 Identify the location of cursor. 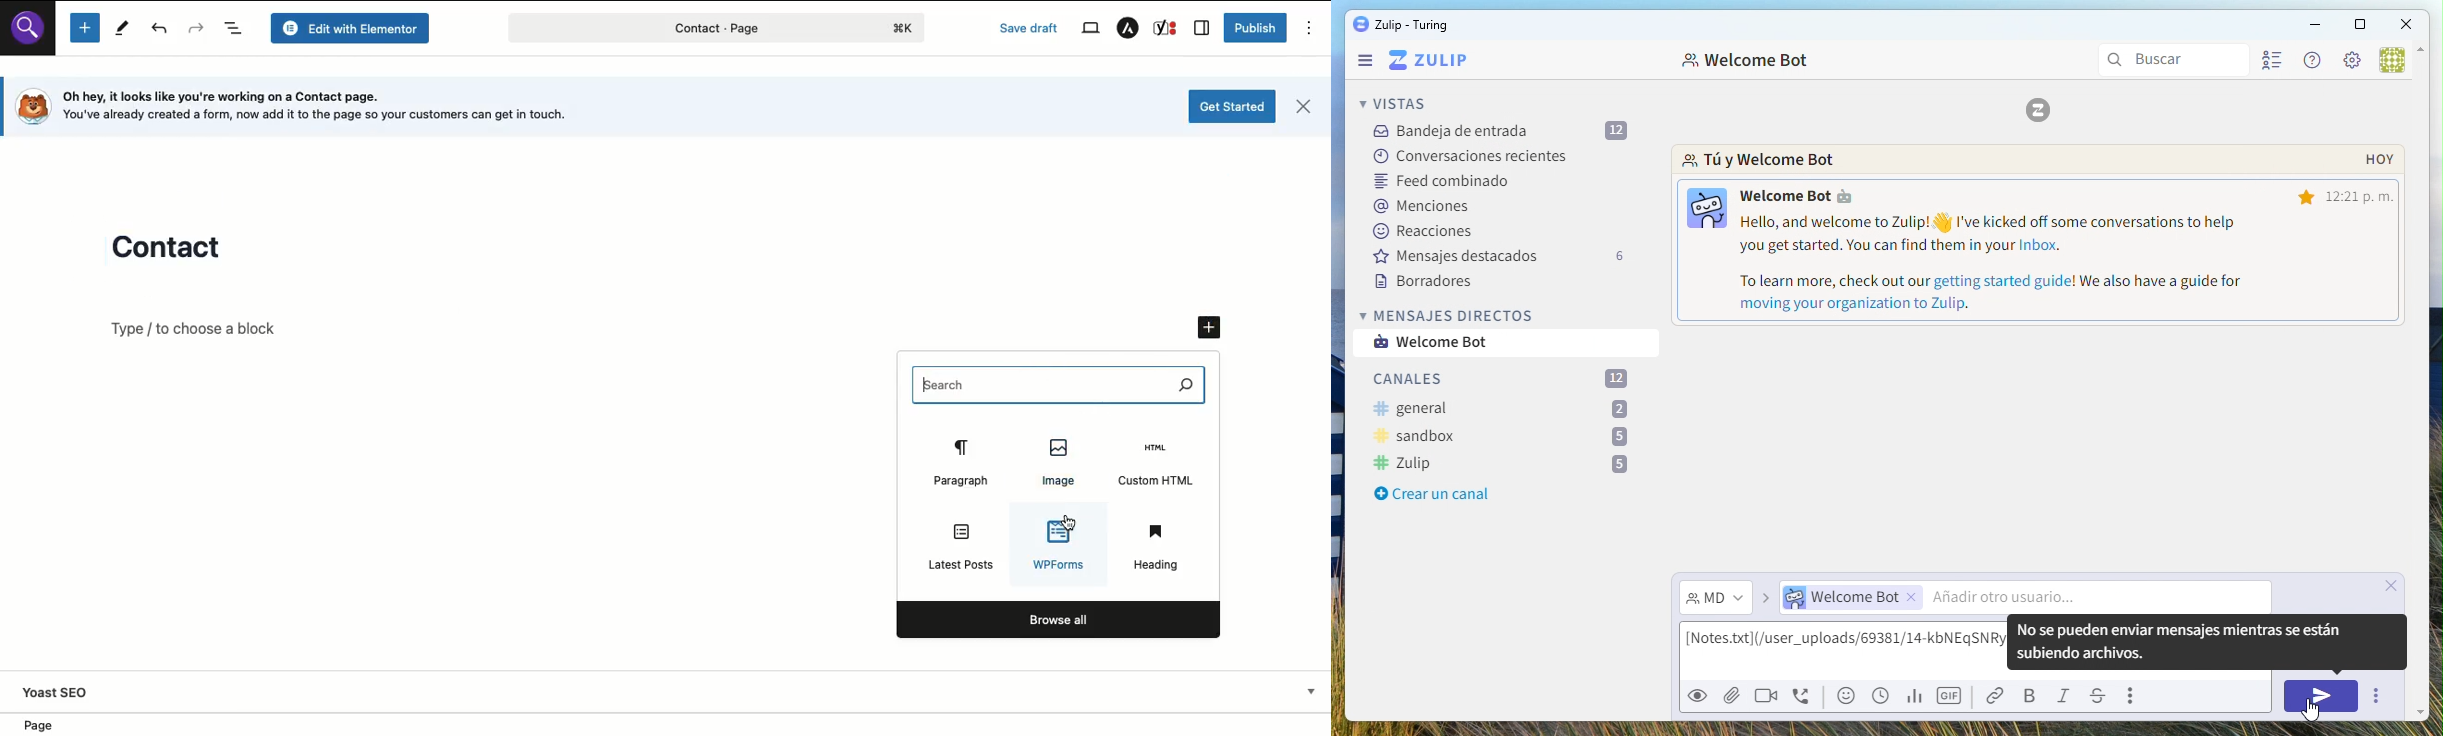
(2308, 712).